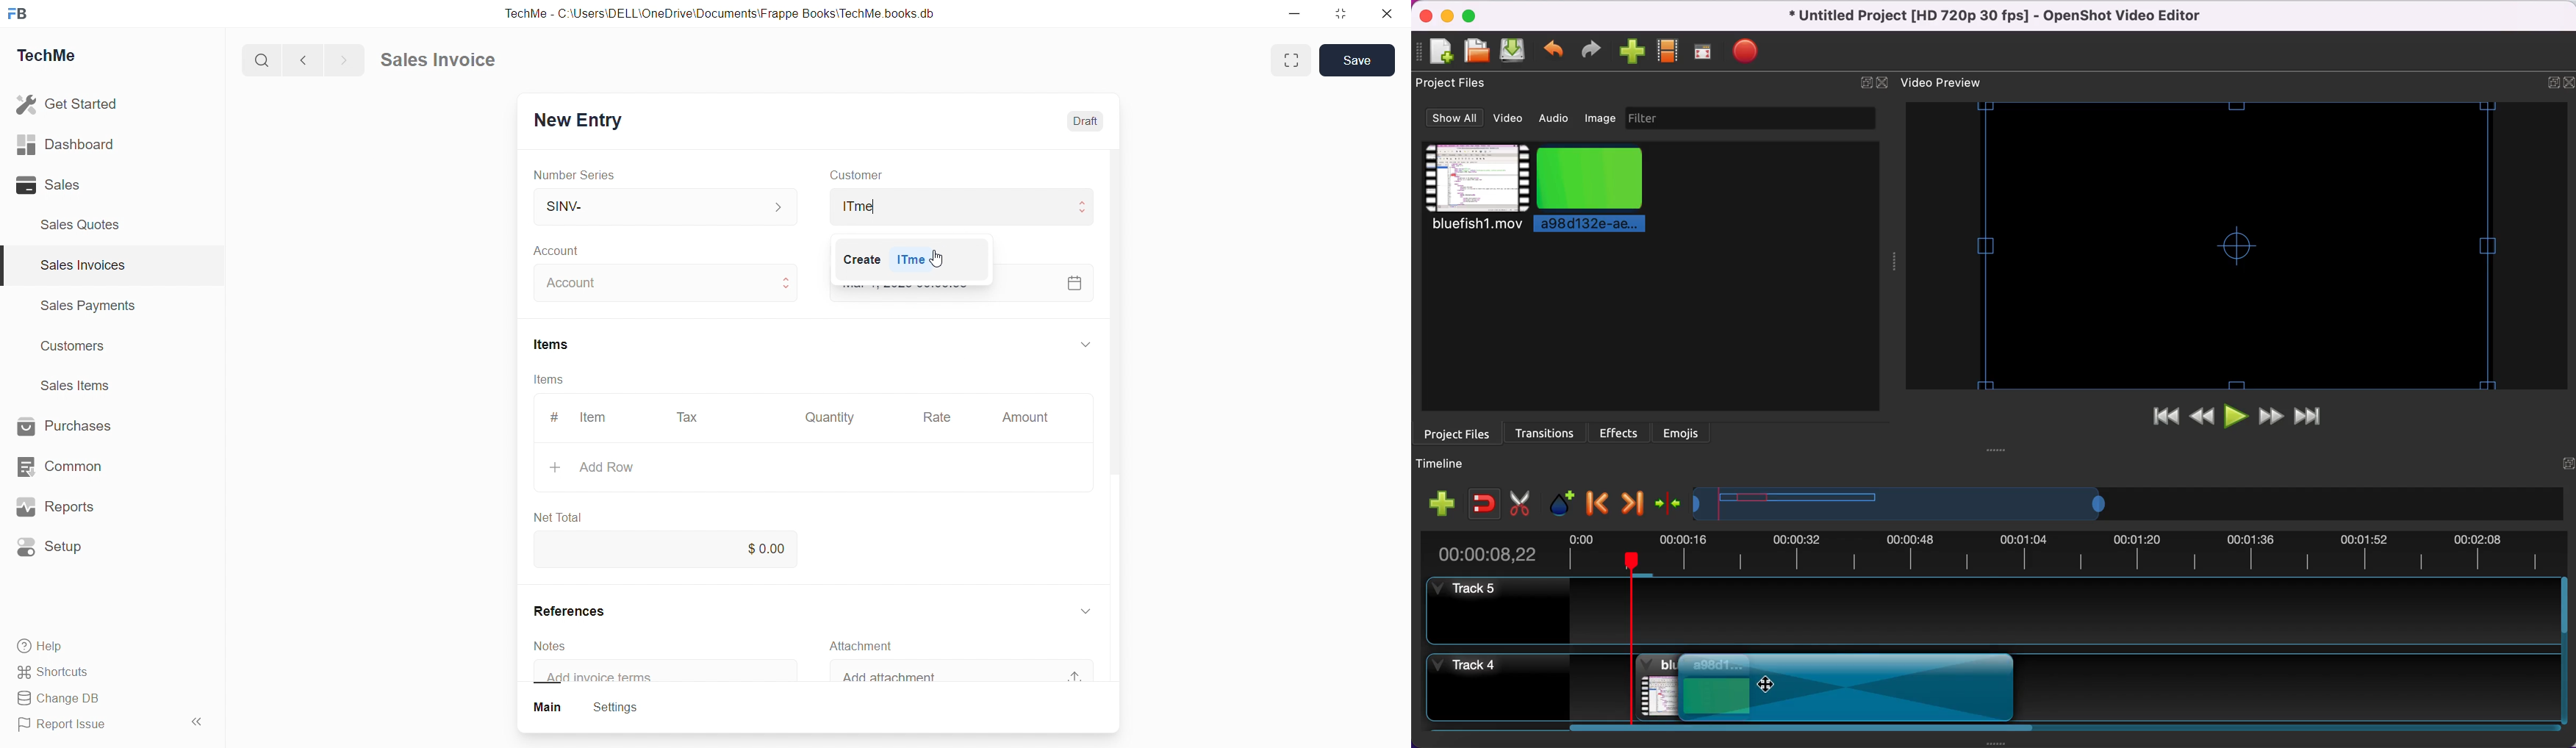 This screenshot has width=2576, height=756. Describe the element at coordinates (1073, 281) in the screenshot. I see `Calendar` at that location.